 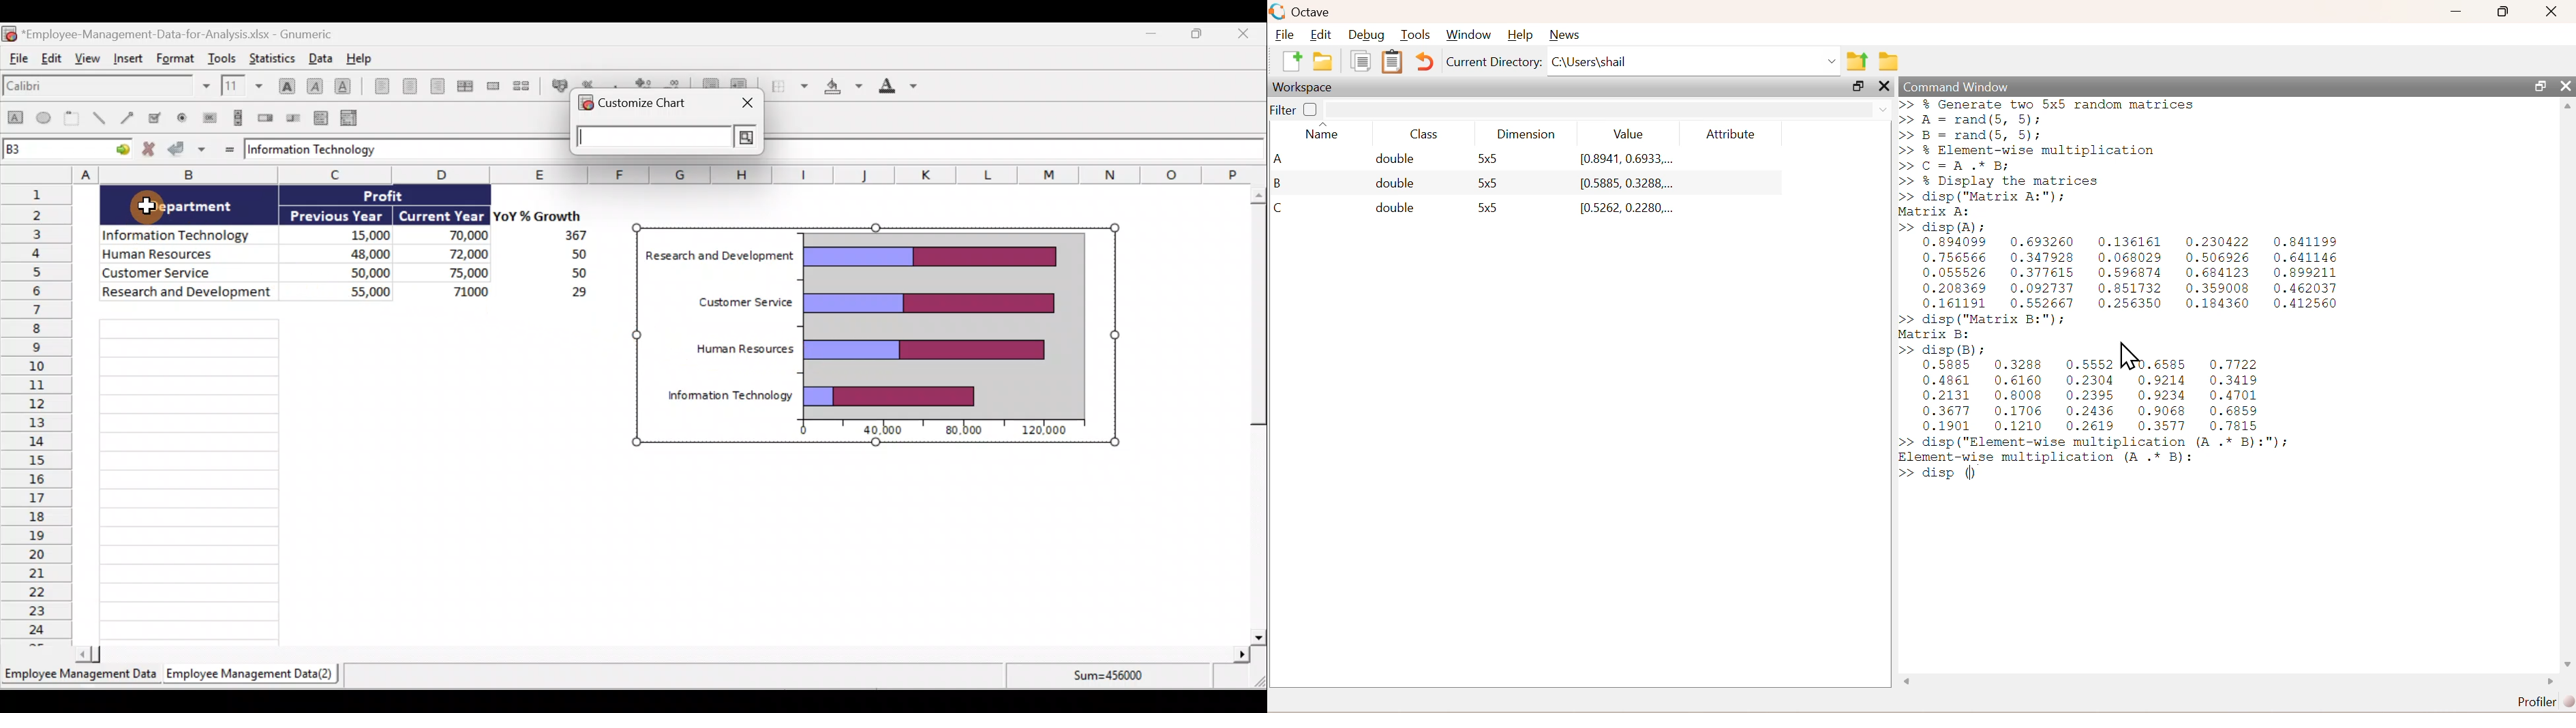 What do you see at coordinates (131, 59) in the screenshot?
I see `Insert` at bounding box center [131, 59].